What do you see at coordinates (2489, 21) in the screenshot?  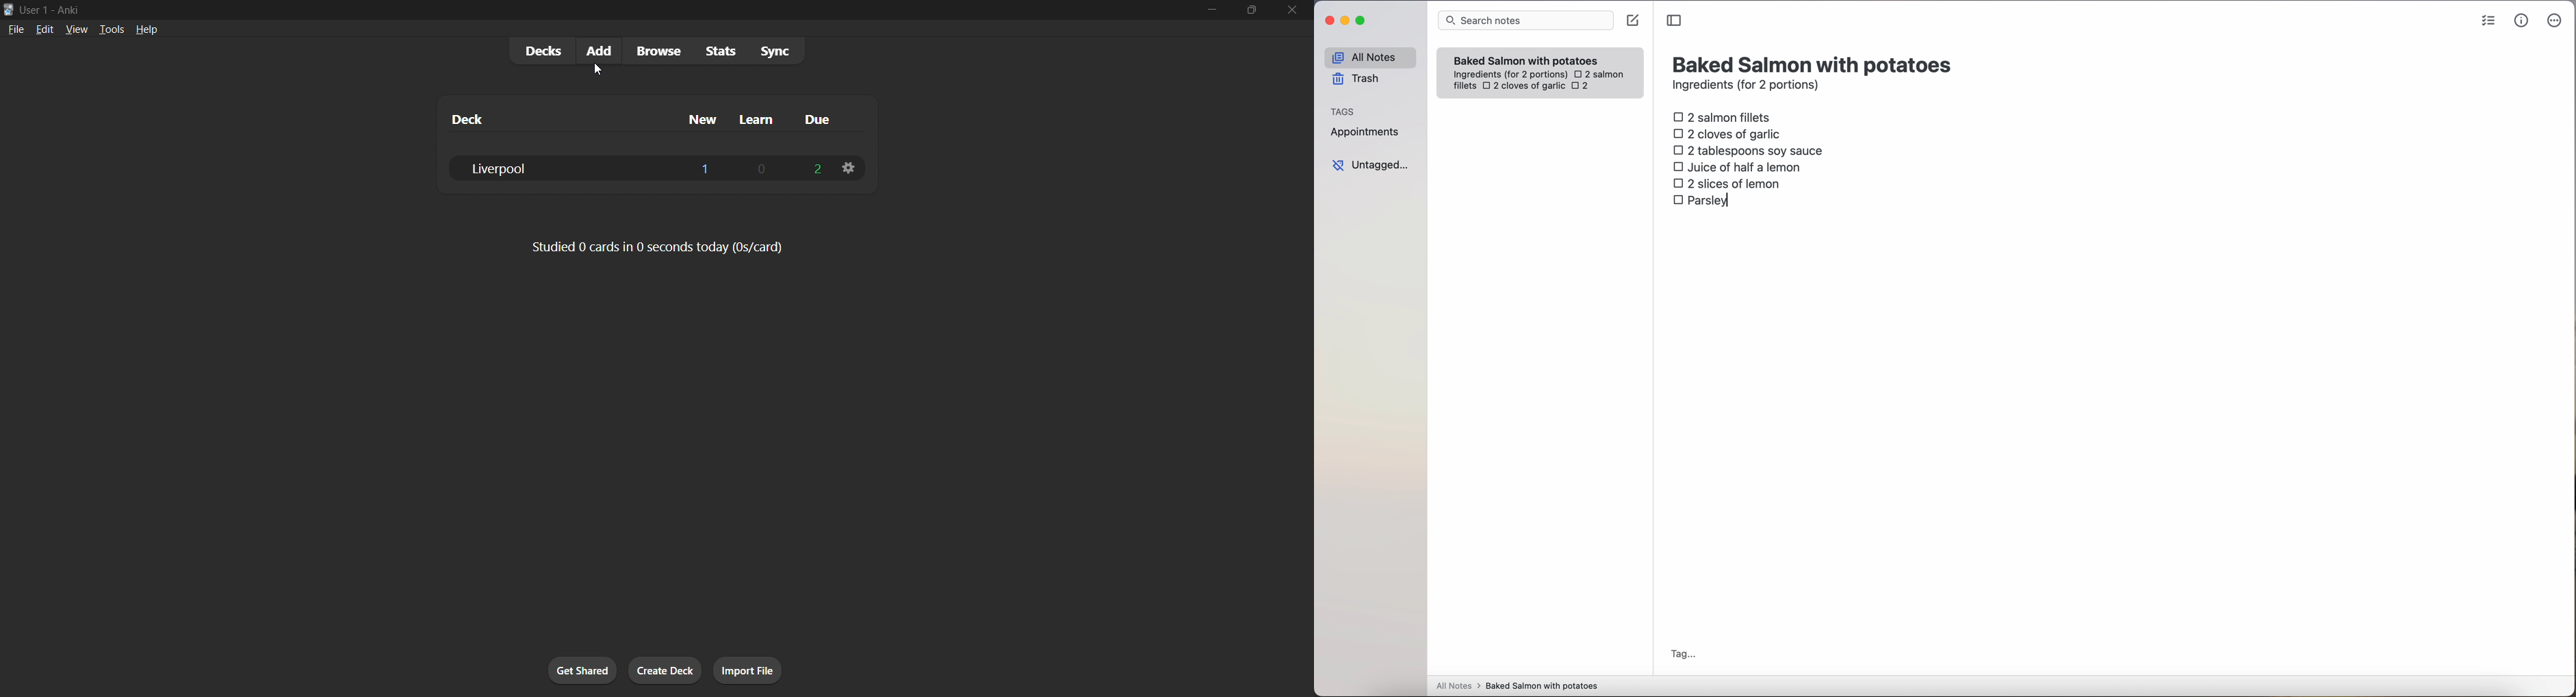 I see `check list` at bounding box center [2489, 21].